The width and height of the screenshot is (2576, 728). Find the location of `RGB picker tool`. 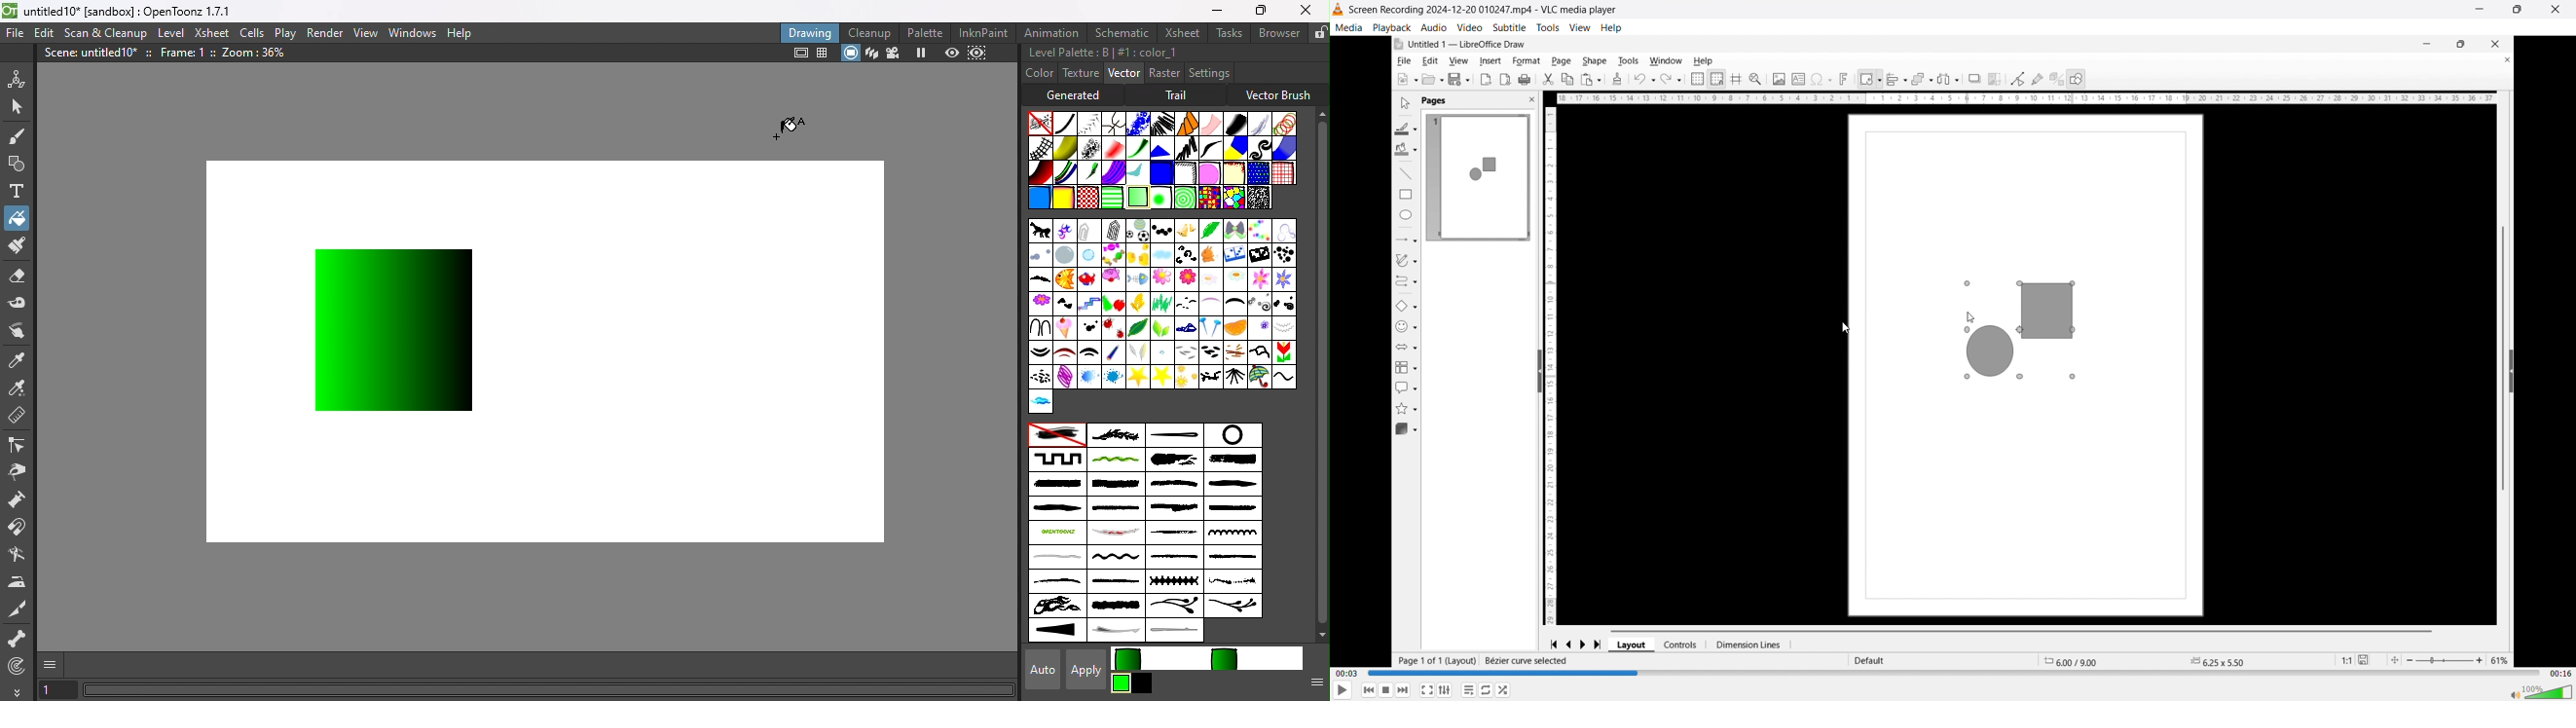

RGB picker tool is located at coordinates (18, 387).